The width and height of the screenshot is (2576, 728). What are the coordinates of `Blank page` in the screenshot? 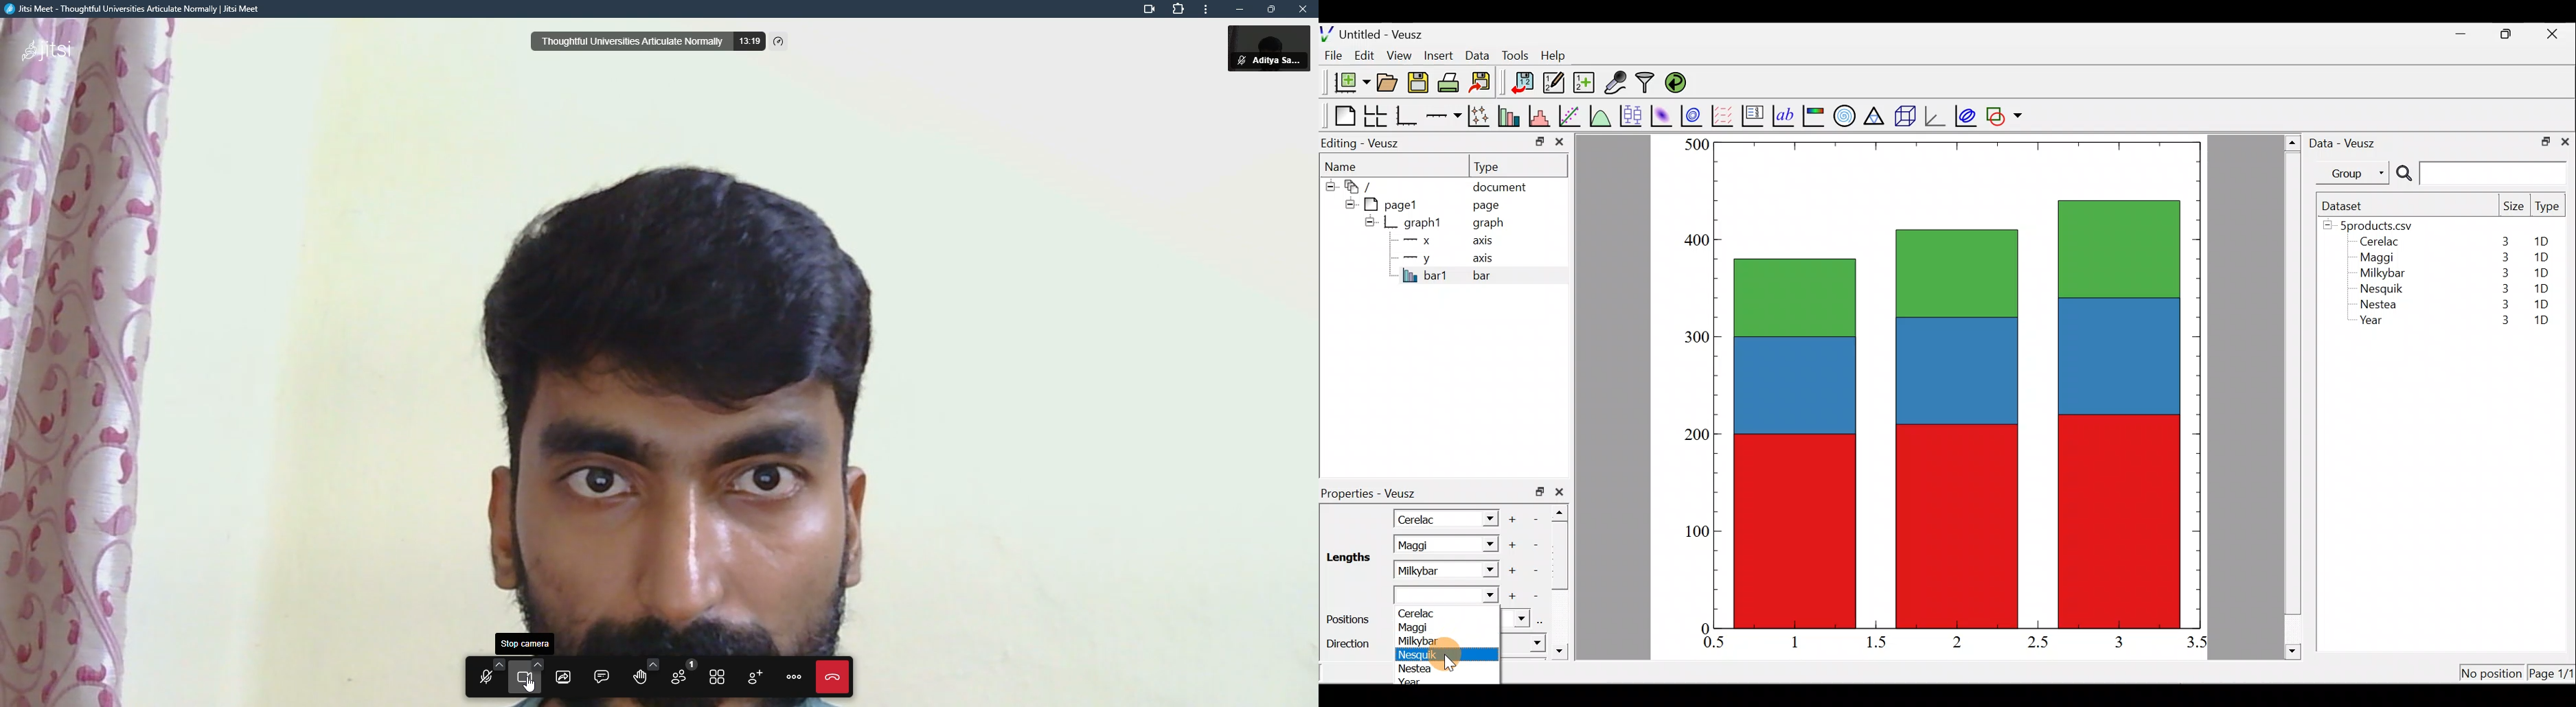 It's located at (1341, 116).